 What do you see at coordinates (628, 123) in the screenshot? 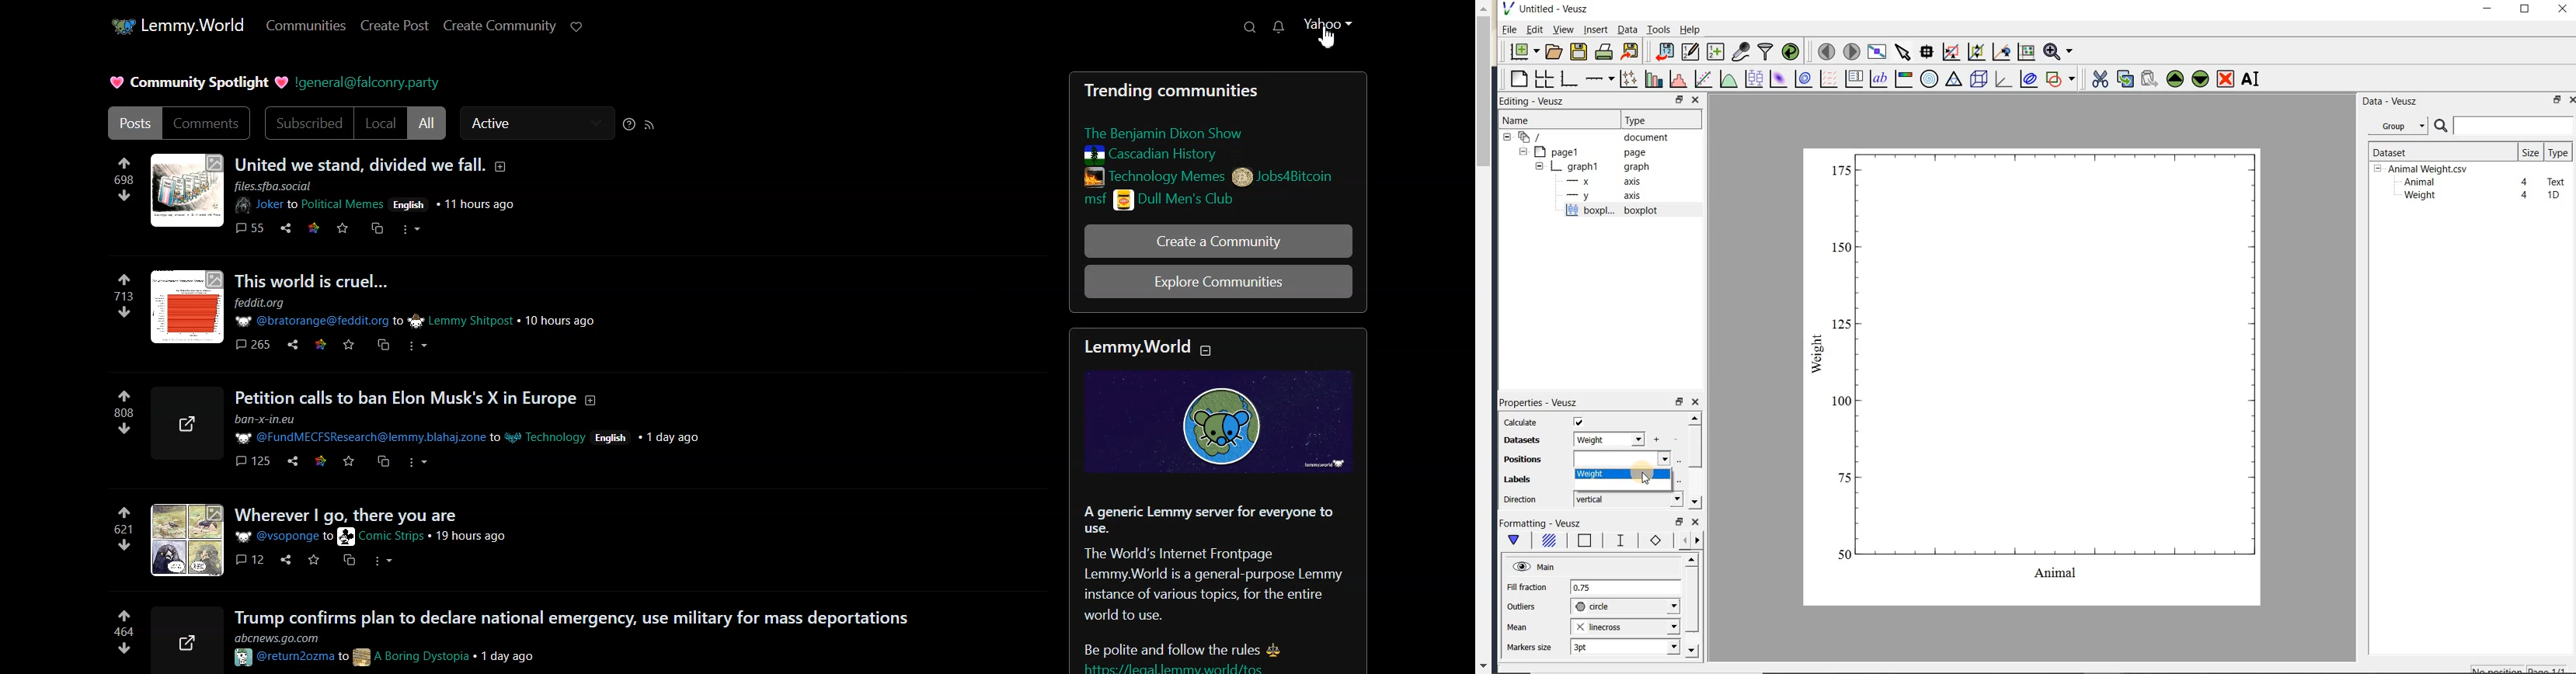
I see `Sorting help` at bounding box center [628, 123].